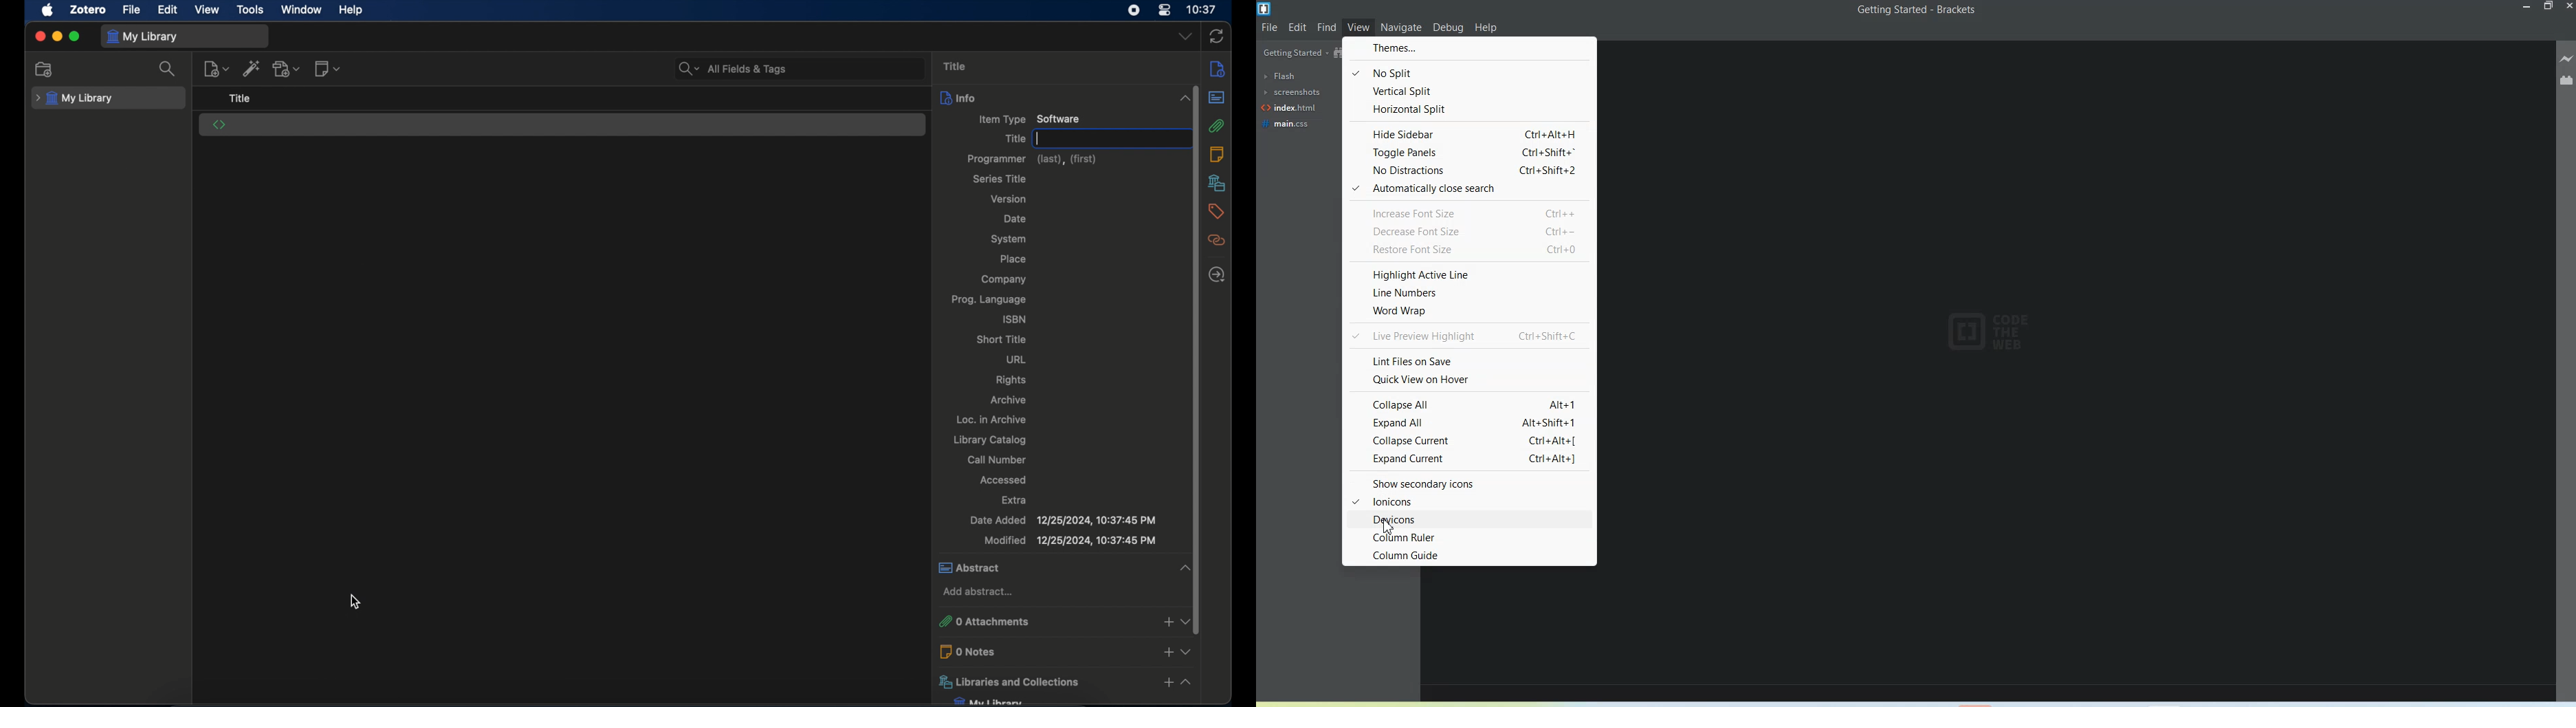 The height and width of the screenshot is (728, 2576). Describe the element at coordinates (1468, 230) in the screenshot. I see `Decrease Font size` at that location.